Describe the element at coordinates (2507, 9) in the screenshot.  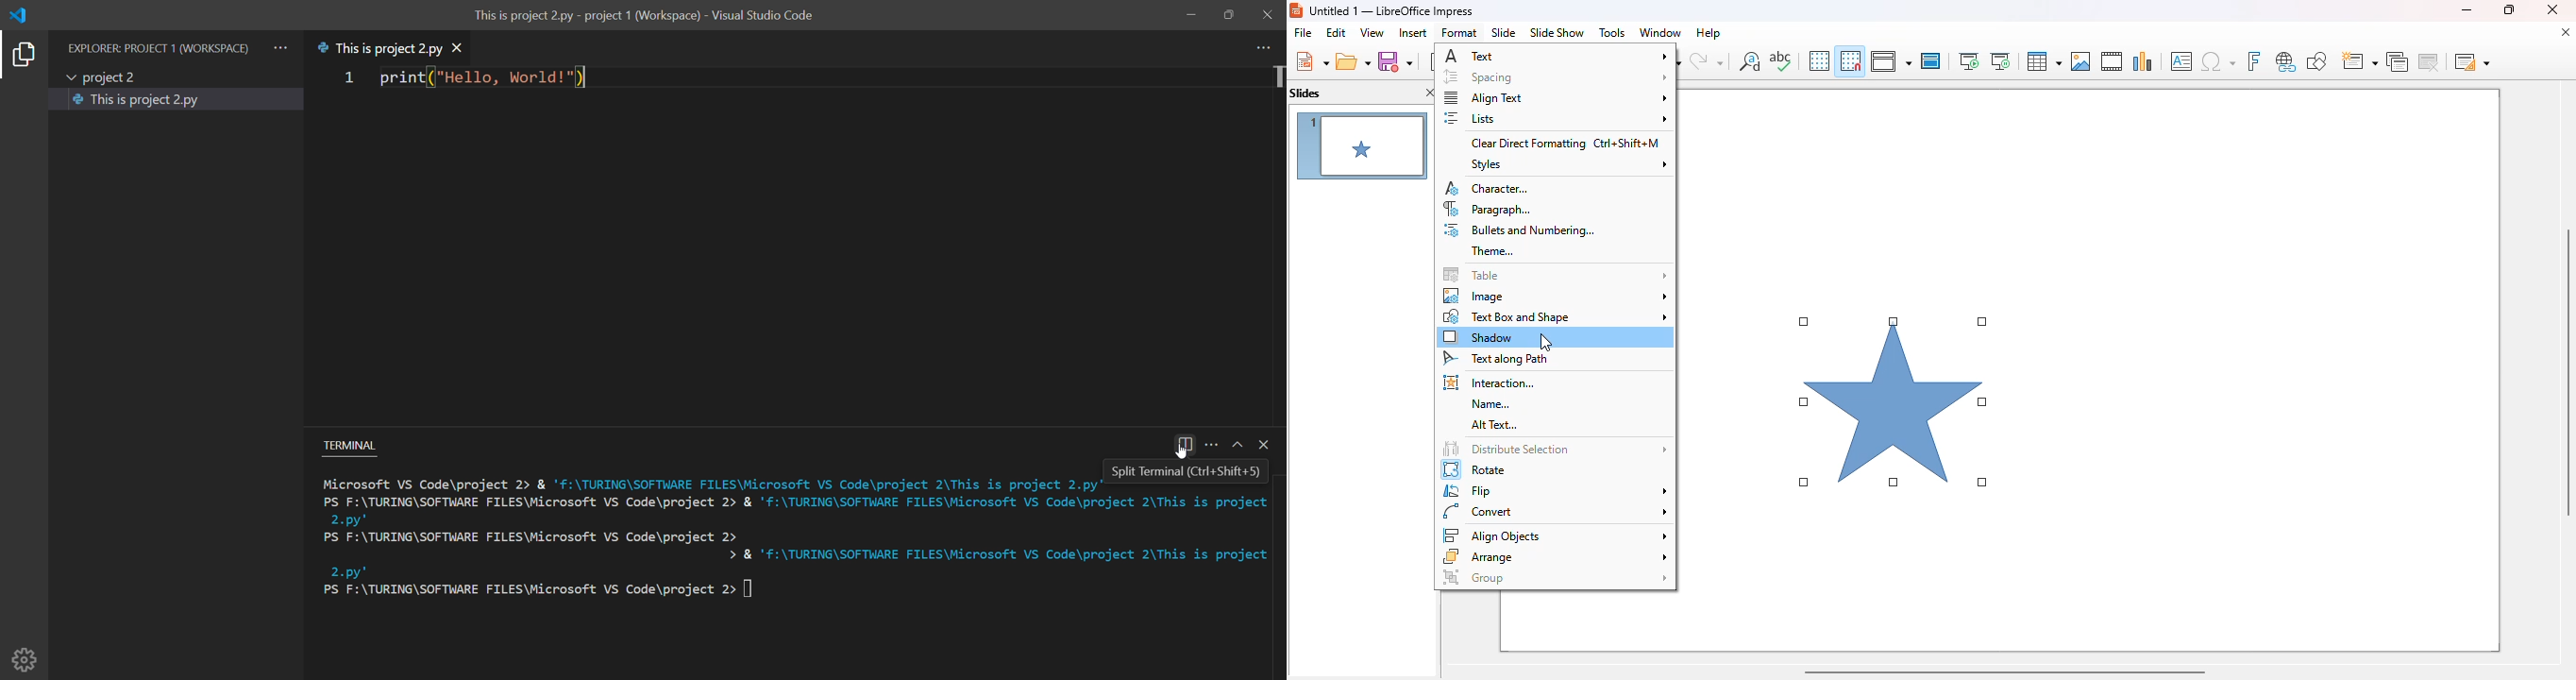
I see `maximize` at that location.